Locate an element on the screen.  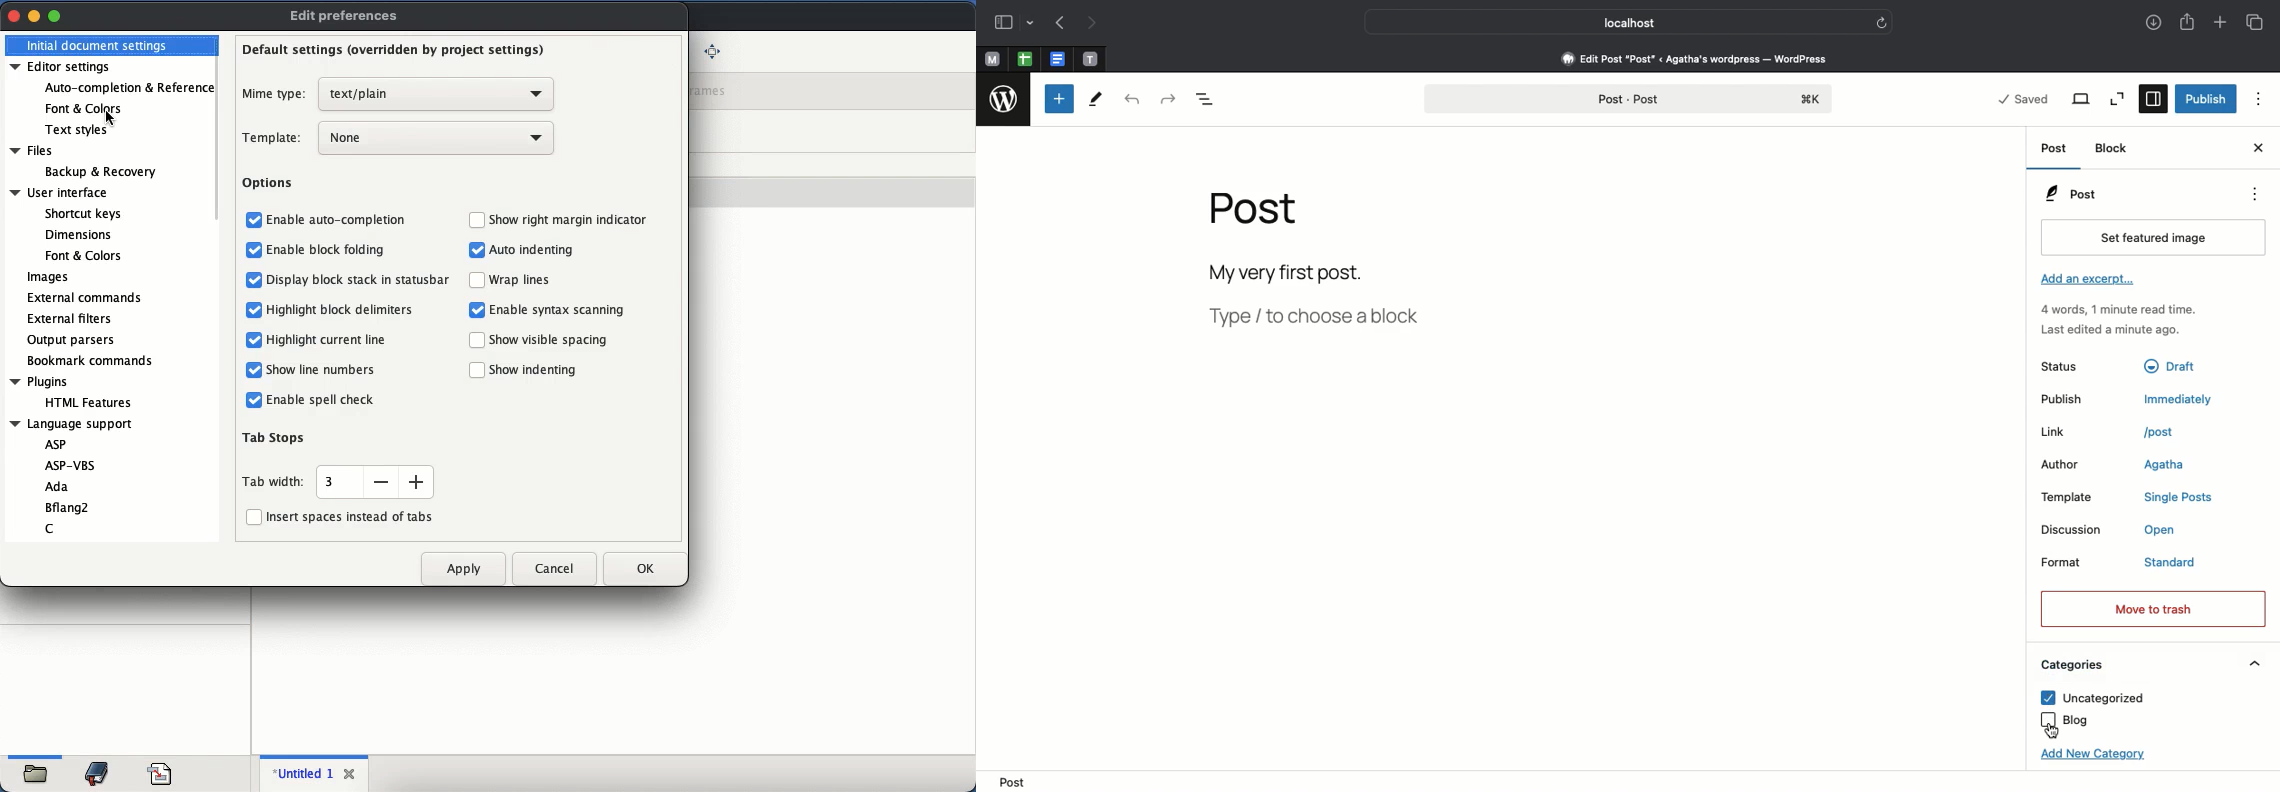
Plugins is located at coordinates (39, 380).